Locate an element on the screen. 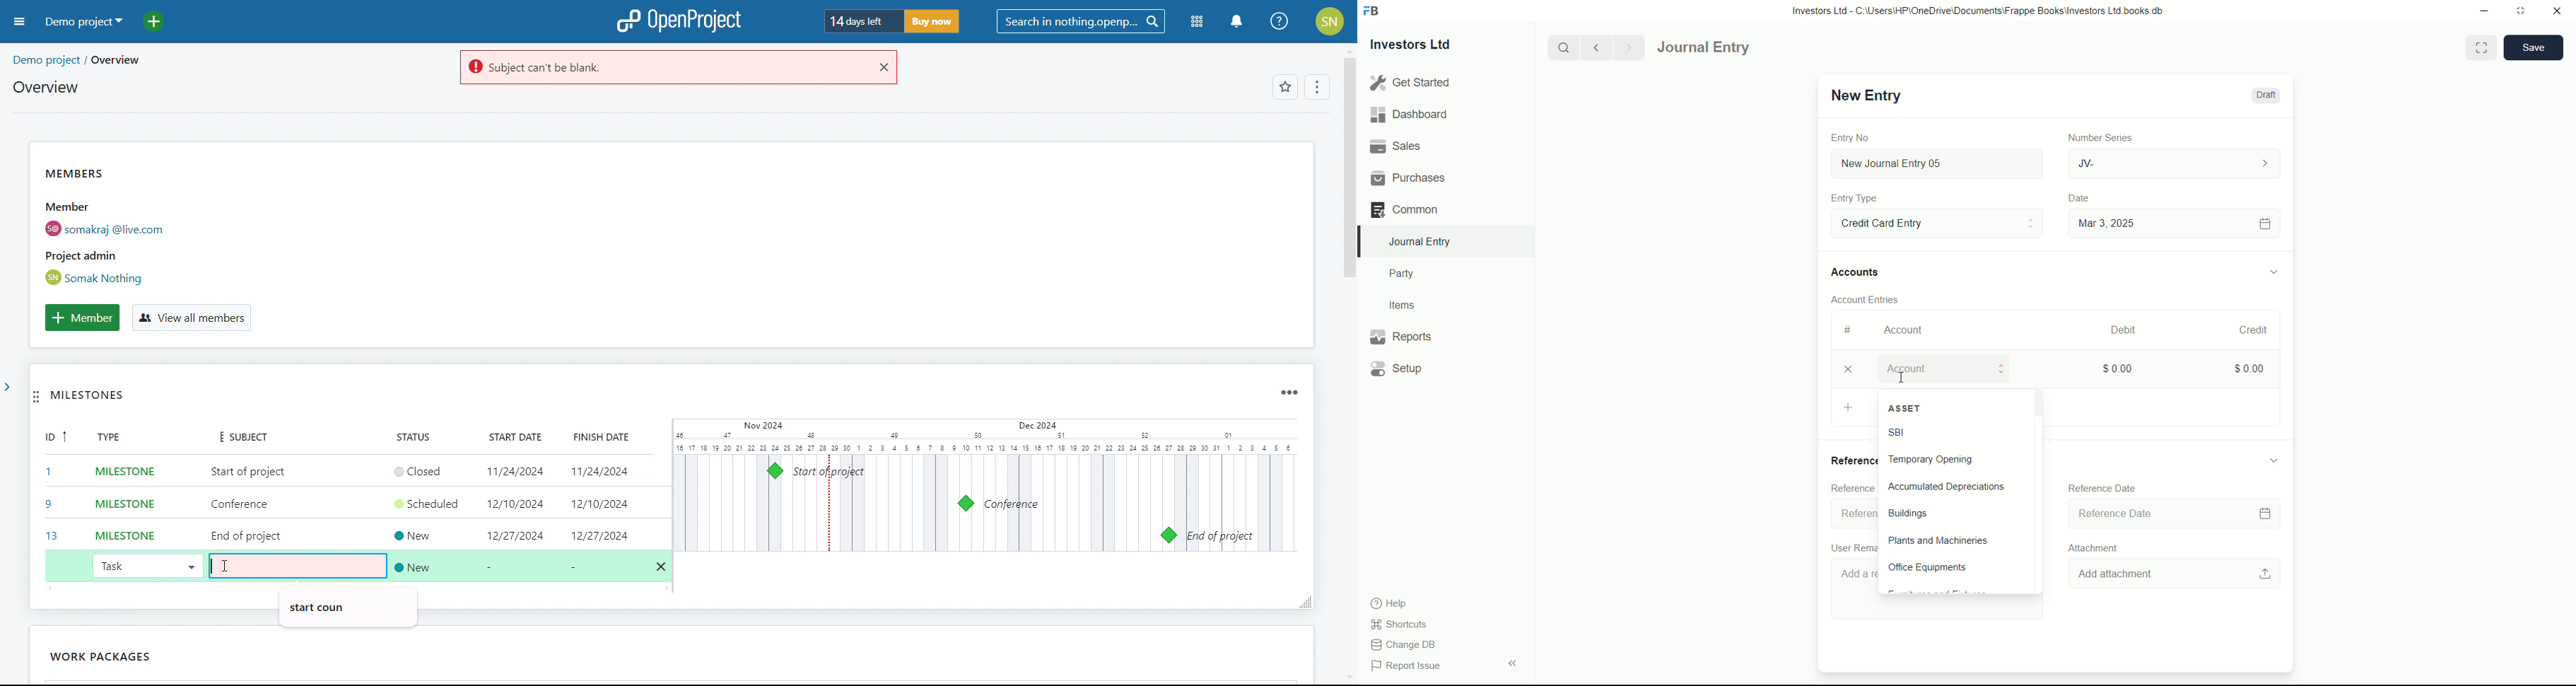 The width and height of the screenshot is (2576, 700). Plants and Machineries is located at coordinates (1953, 541).